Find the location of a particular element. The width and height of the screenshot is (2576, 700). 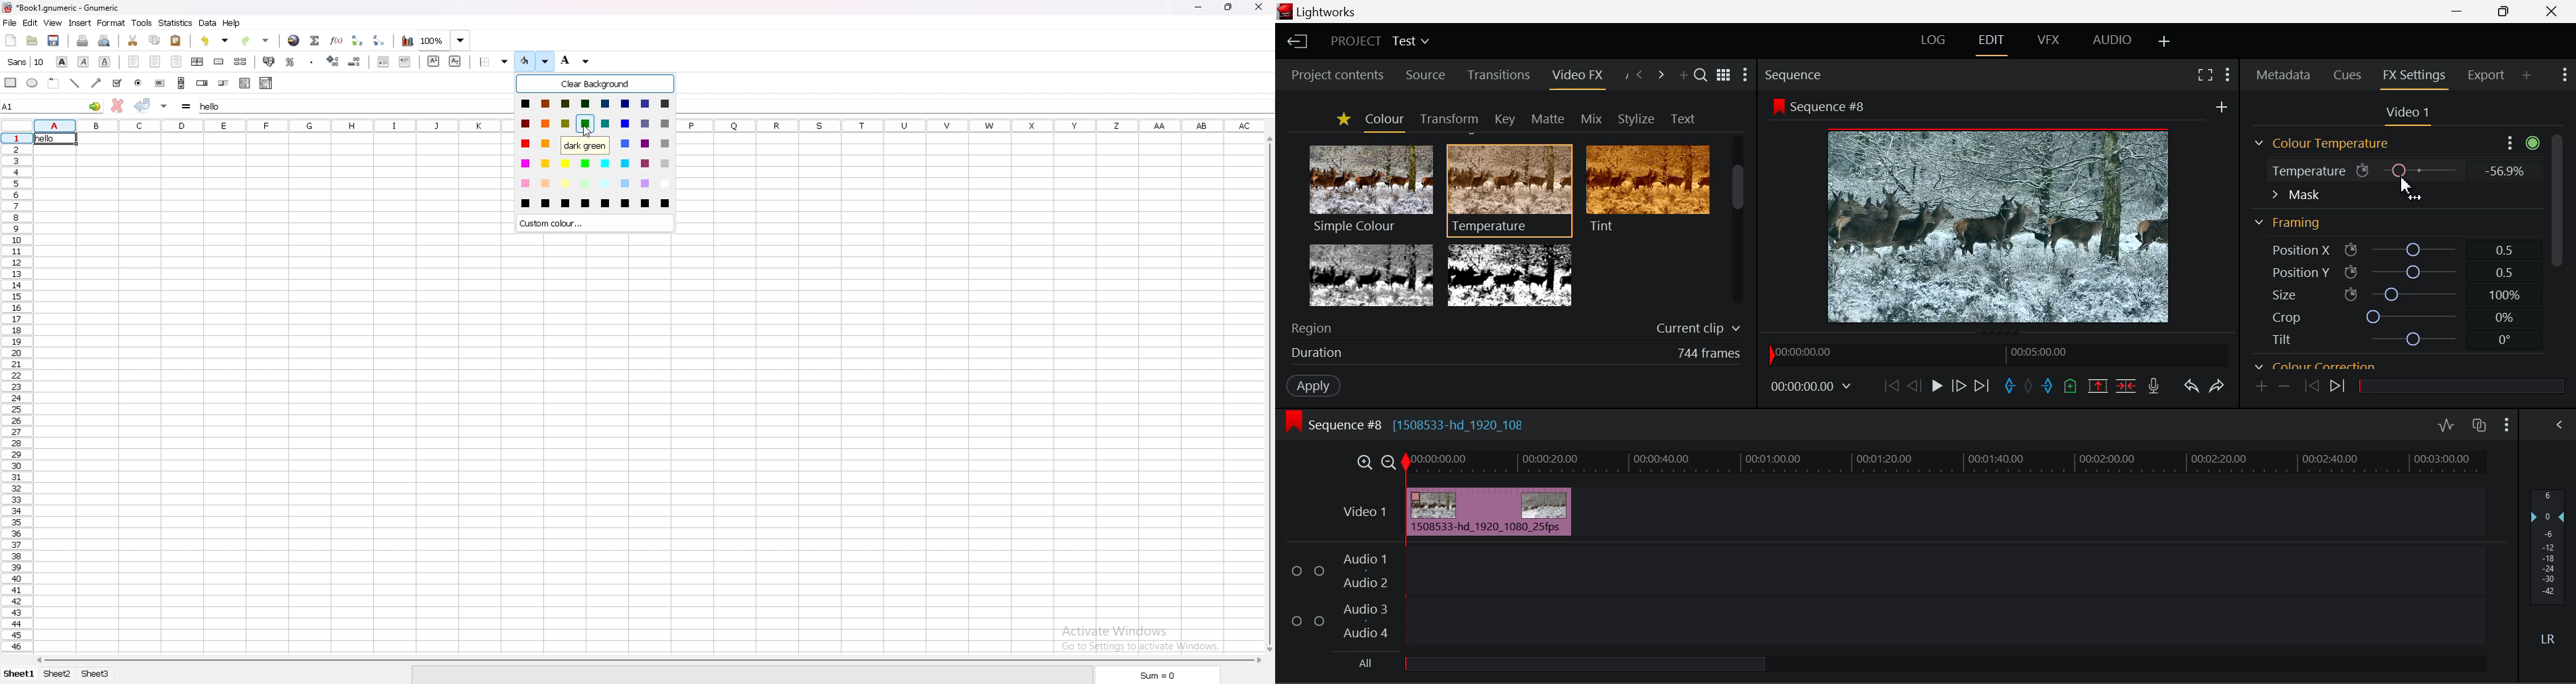

close is located at coordinates (1259, 8).